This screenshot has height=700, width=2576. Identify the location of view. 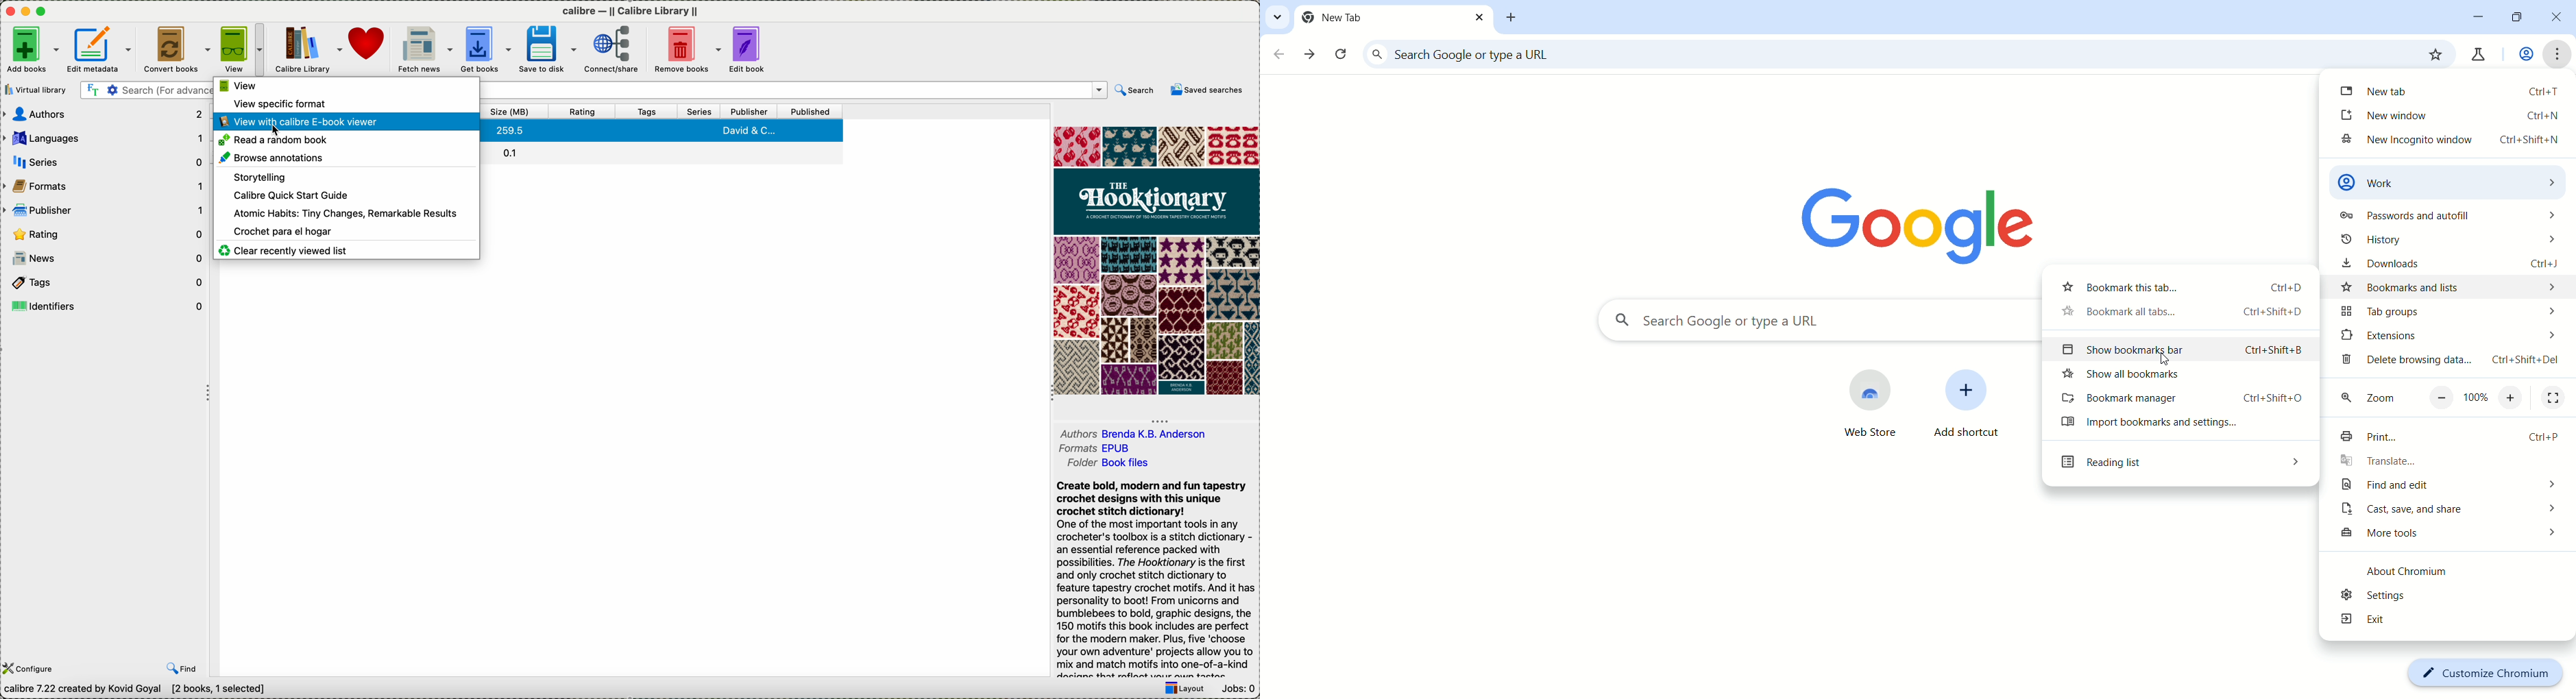
(237, 86).